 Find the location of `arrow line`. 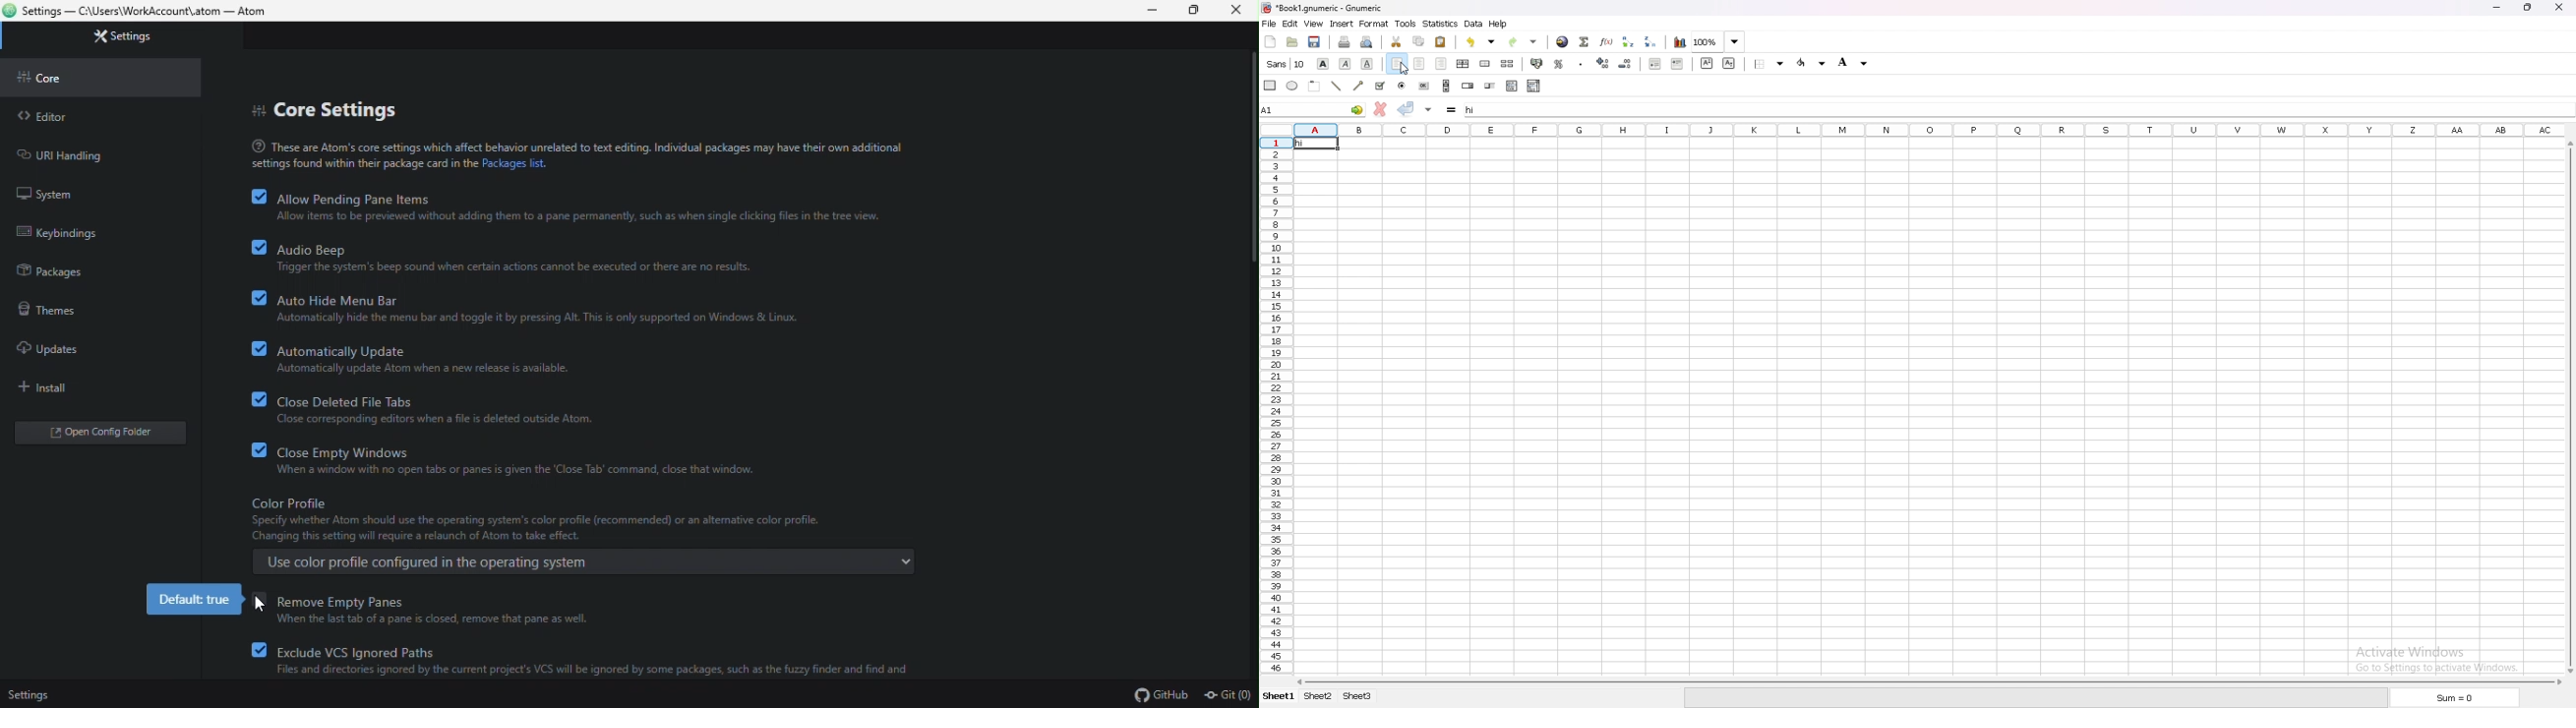

arrow line is located at coordinates (1360, 86).